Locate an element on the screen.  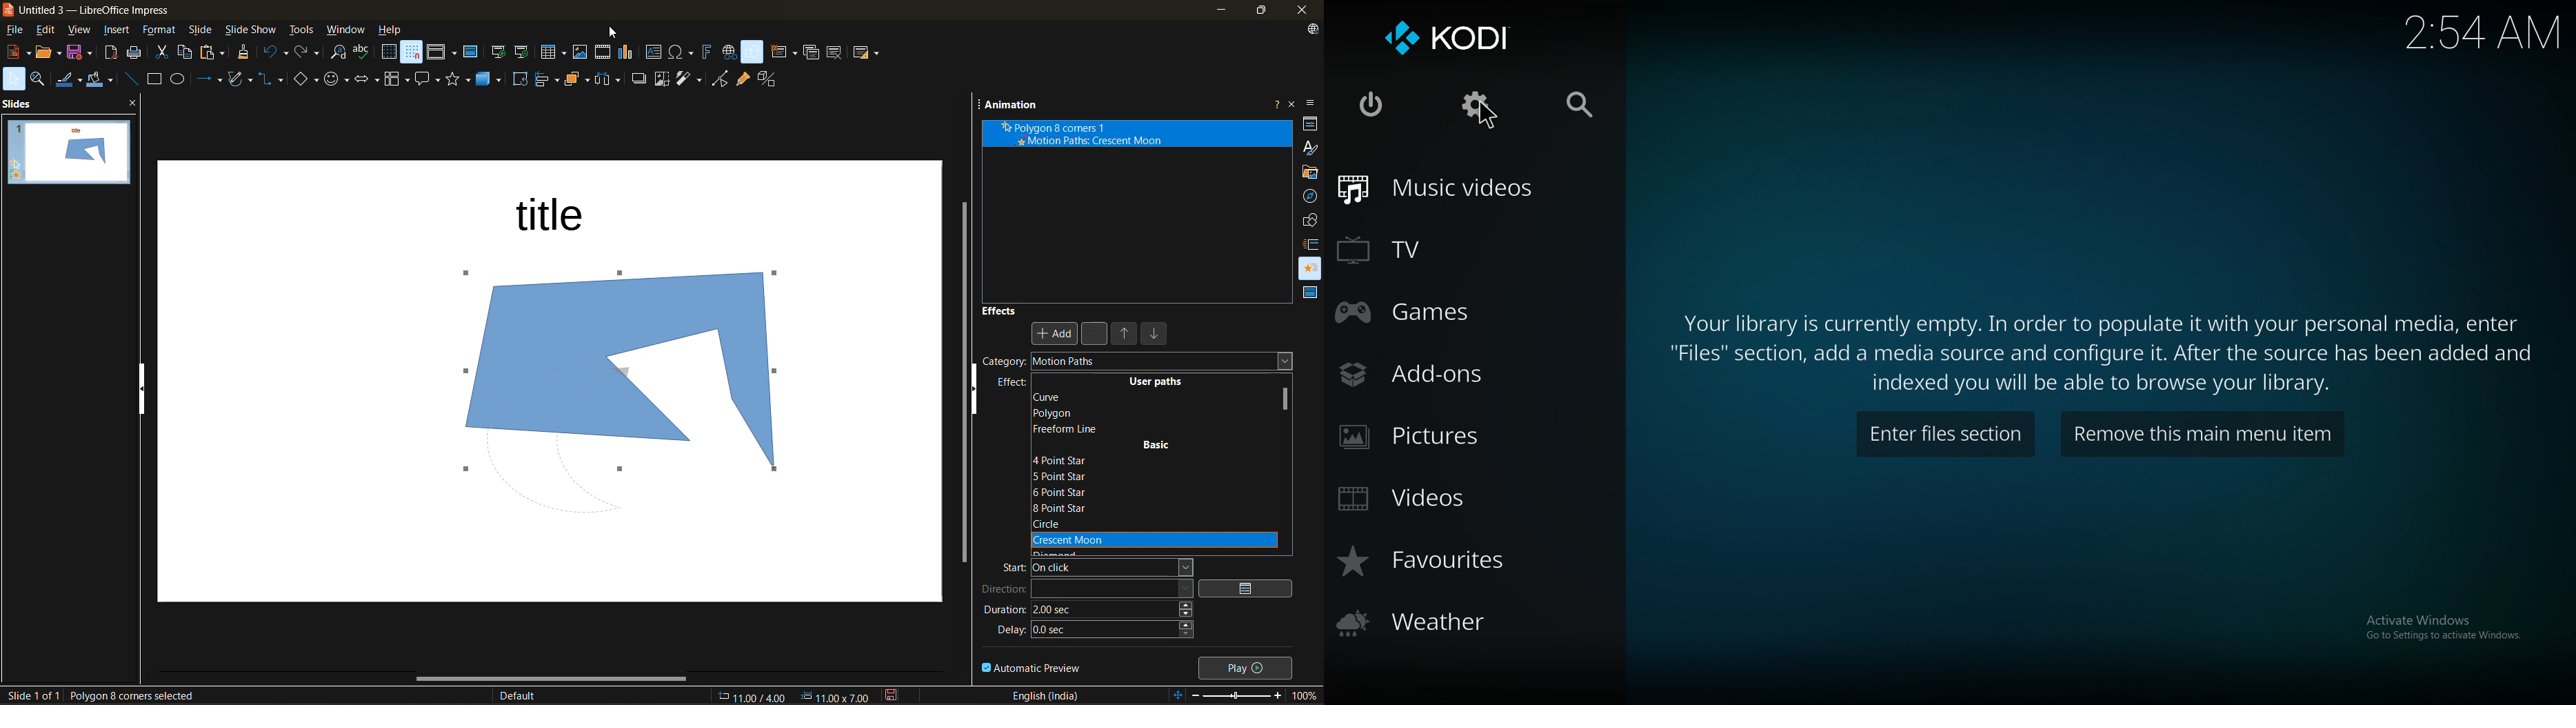
user paths is located at coordinates (1155, 382).